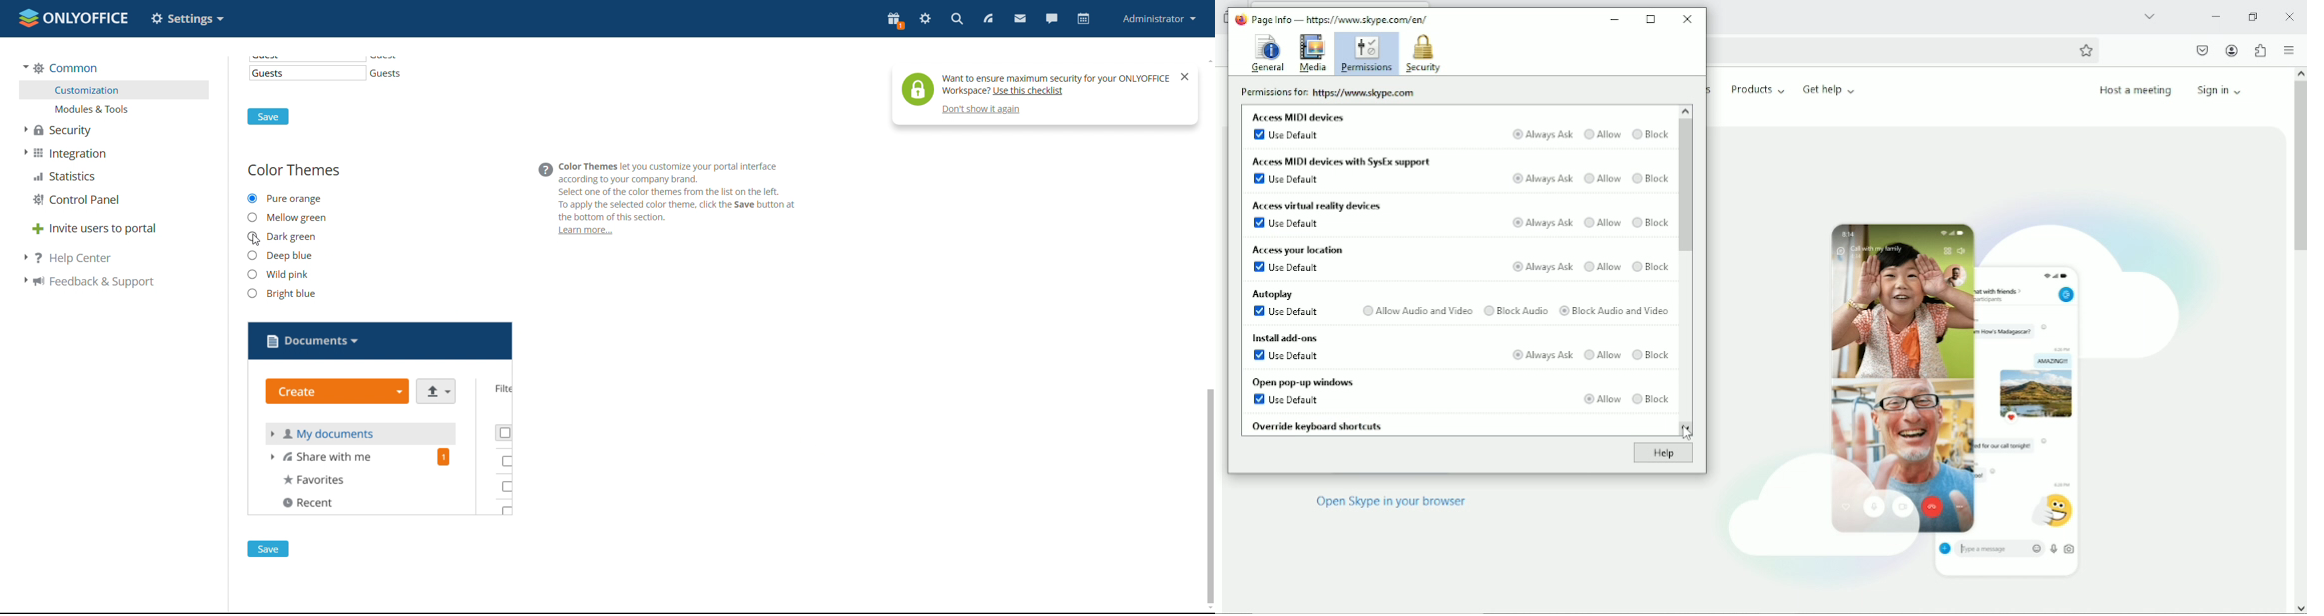  What do you see at coordinates (2298, 72) in the screenshot?
I see `scroll up` at bounding box center [2298, 72].